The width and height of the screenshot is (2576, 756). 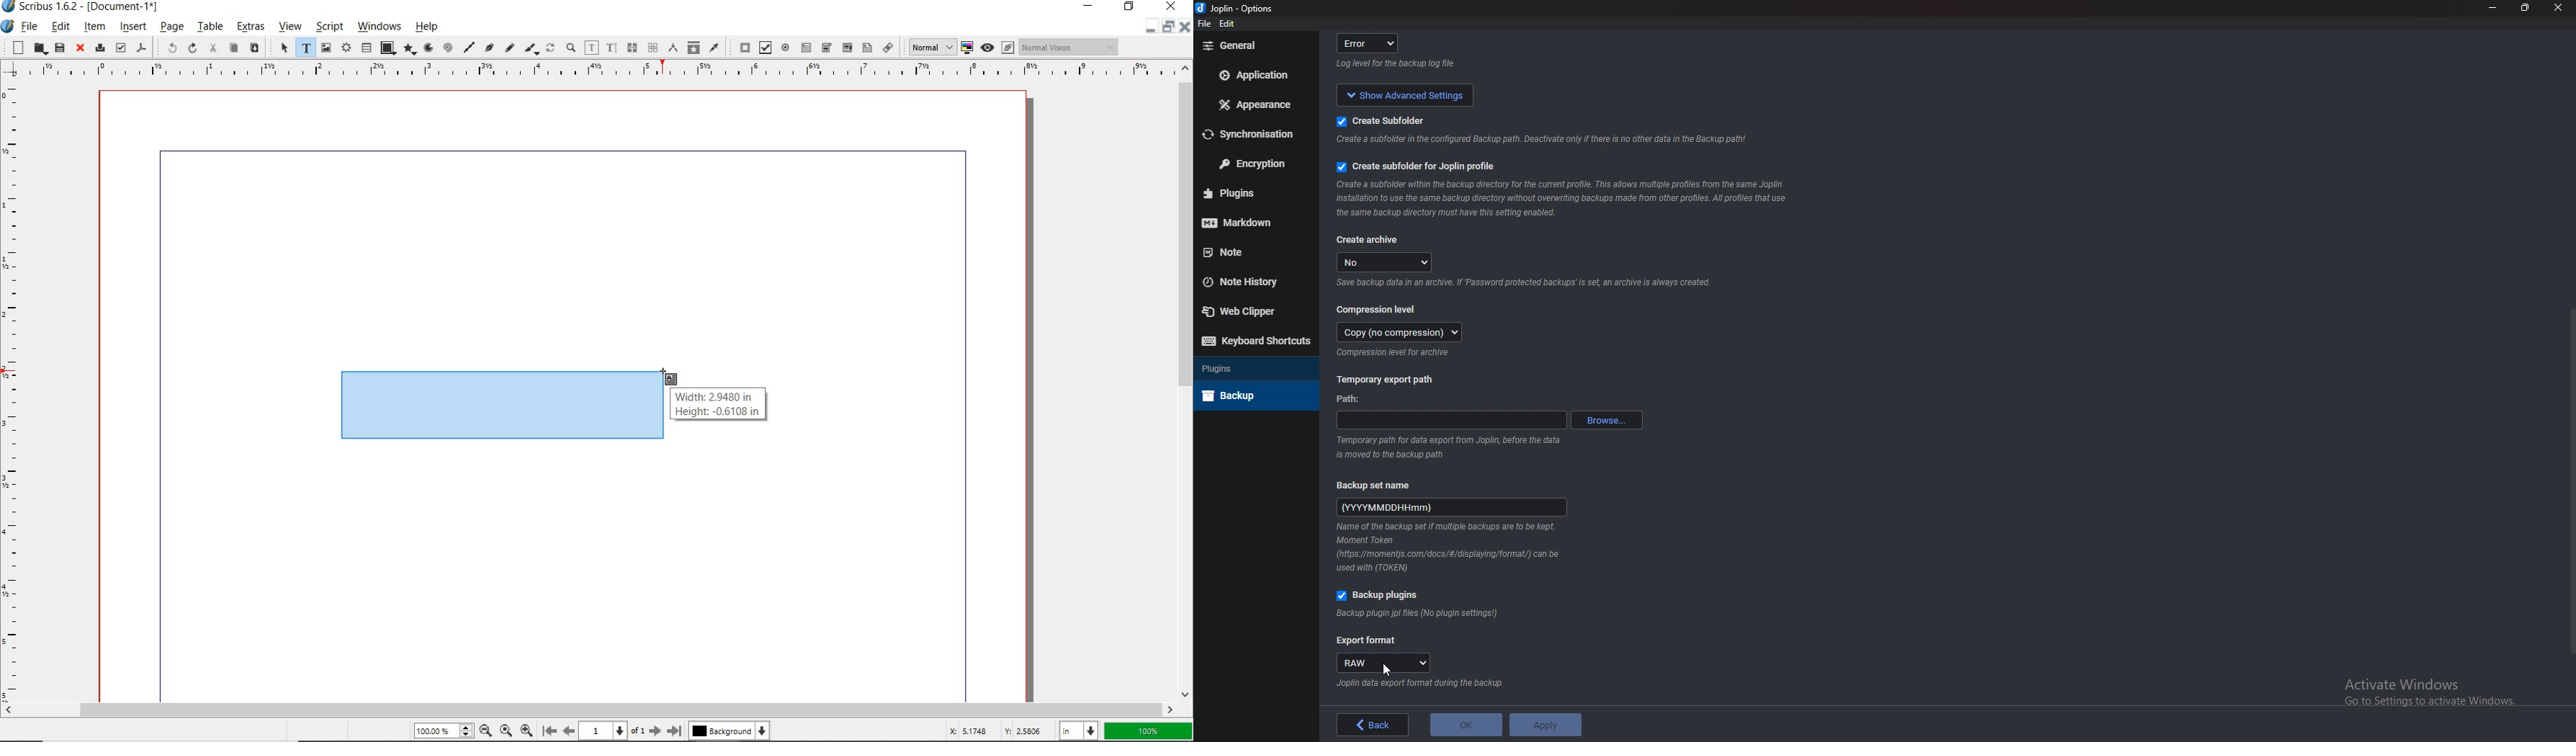 What do you see at coordinates (1466, 725) in the screenshot?
I see `ok` at bounding box center [1466, 725].